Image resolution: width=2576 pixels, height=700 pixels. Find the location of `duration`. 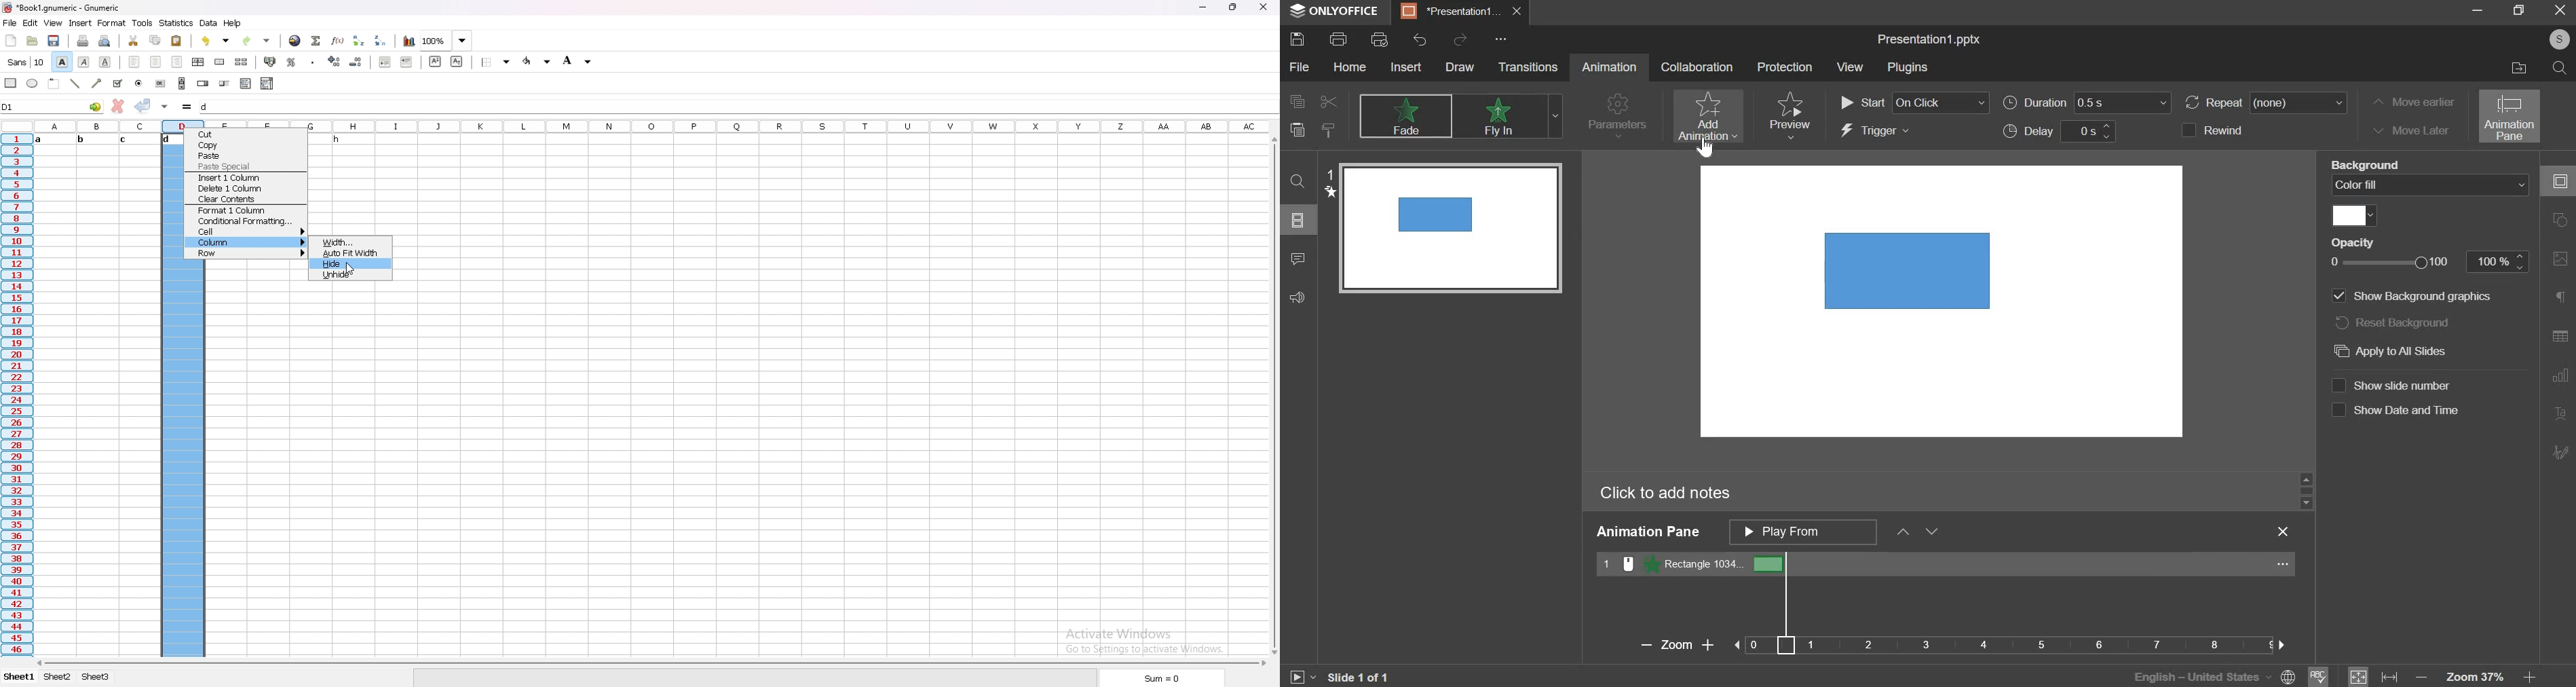

duration is located at coordinates (2087, 100).